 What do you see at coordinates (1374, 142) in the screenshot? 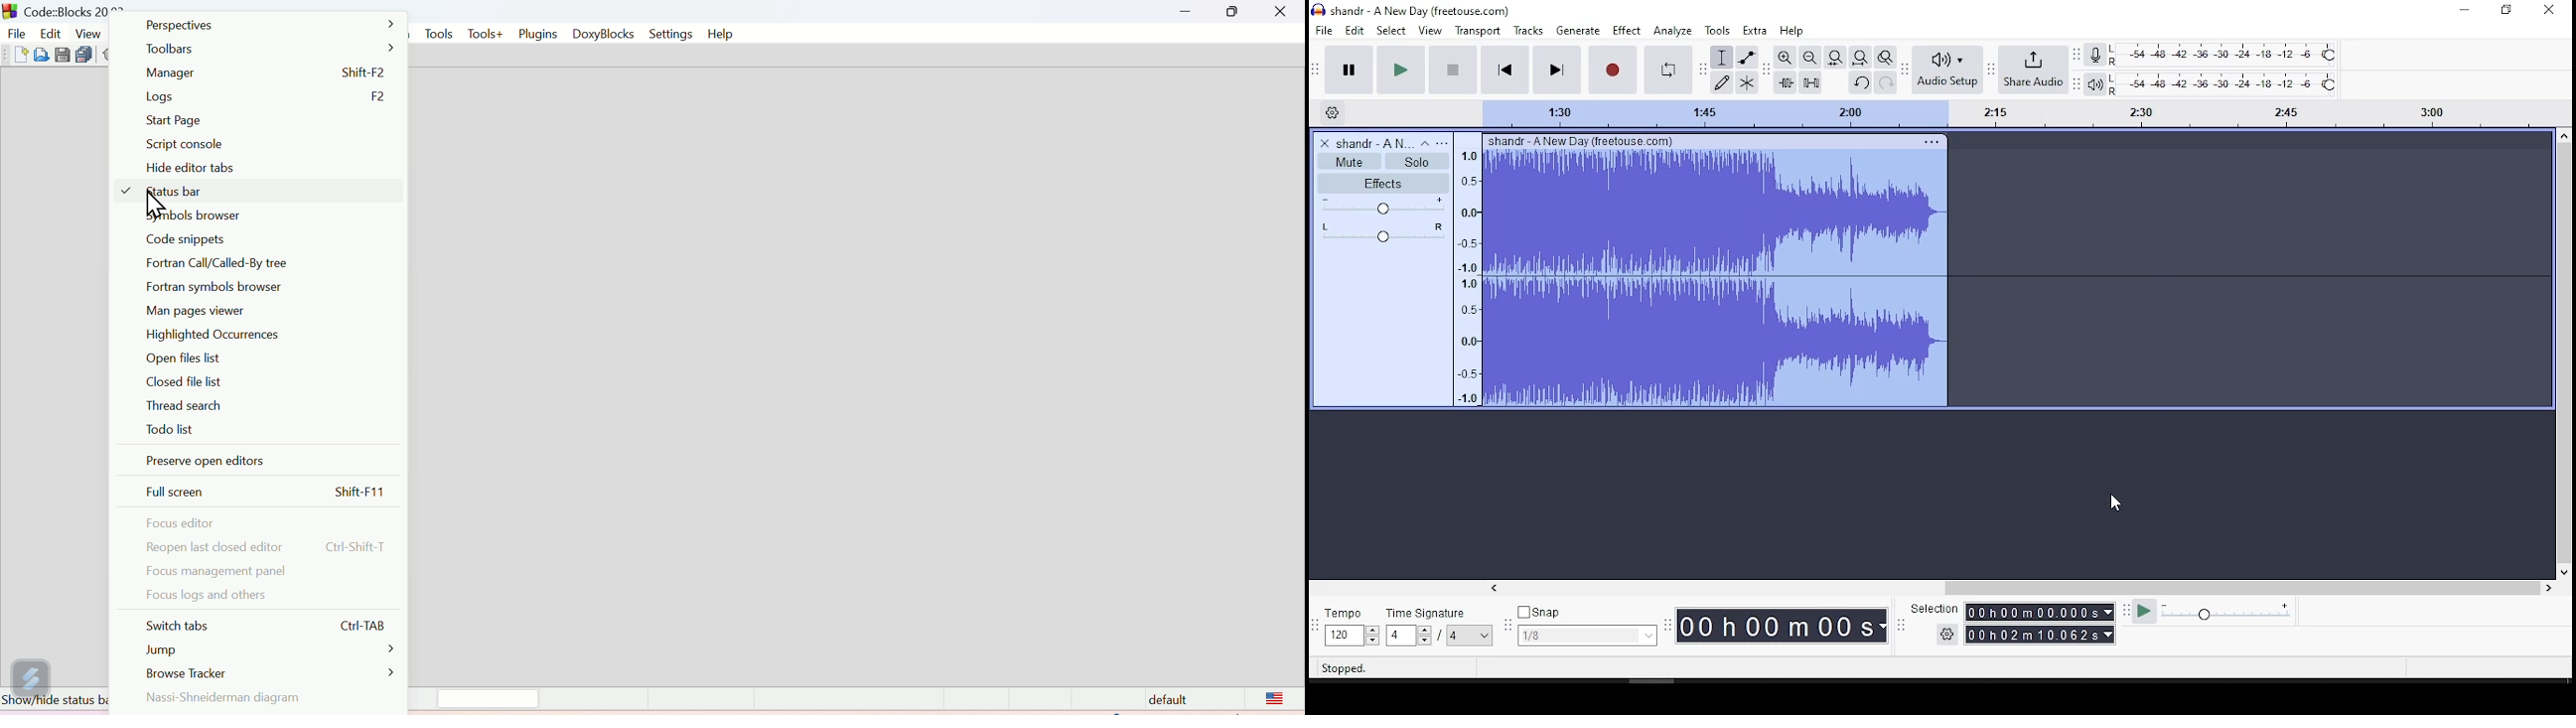
I see `audio name` at bounding box center [1374, 142].